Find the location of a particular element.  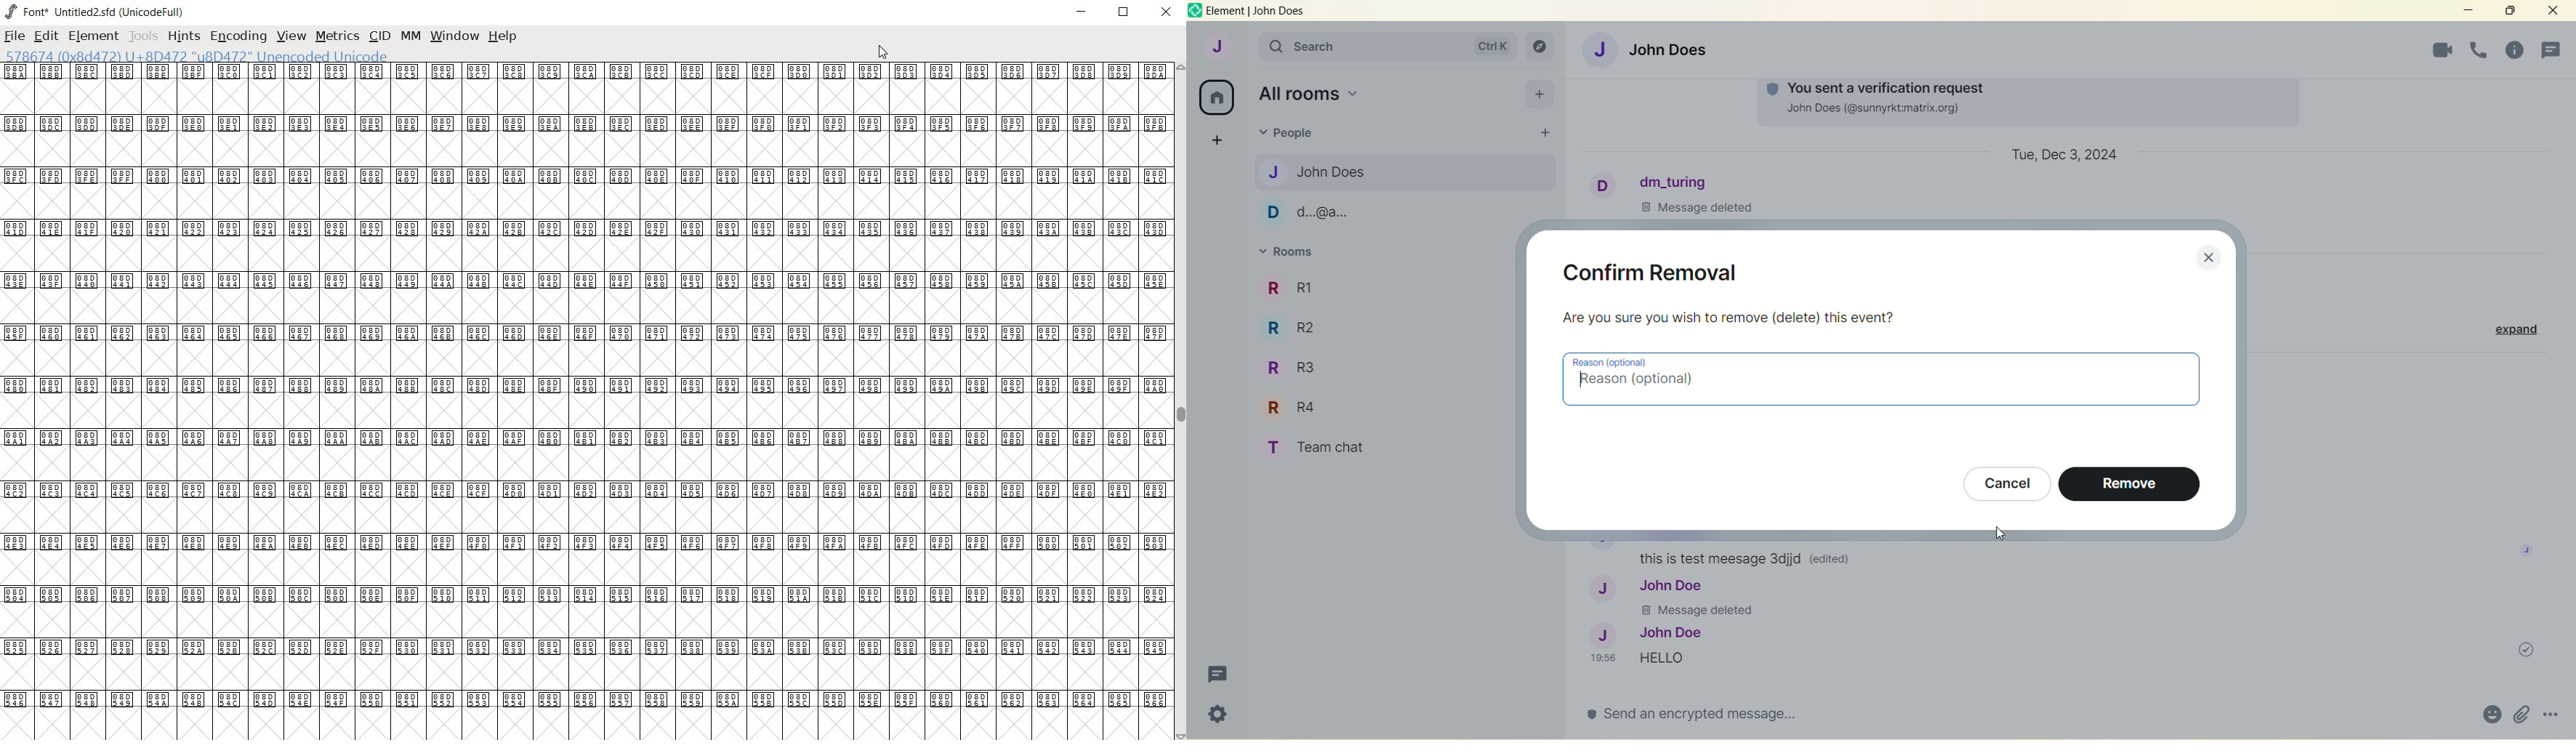

scrollbar is located at coordinates (1179, 401).